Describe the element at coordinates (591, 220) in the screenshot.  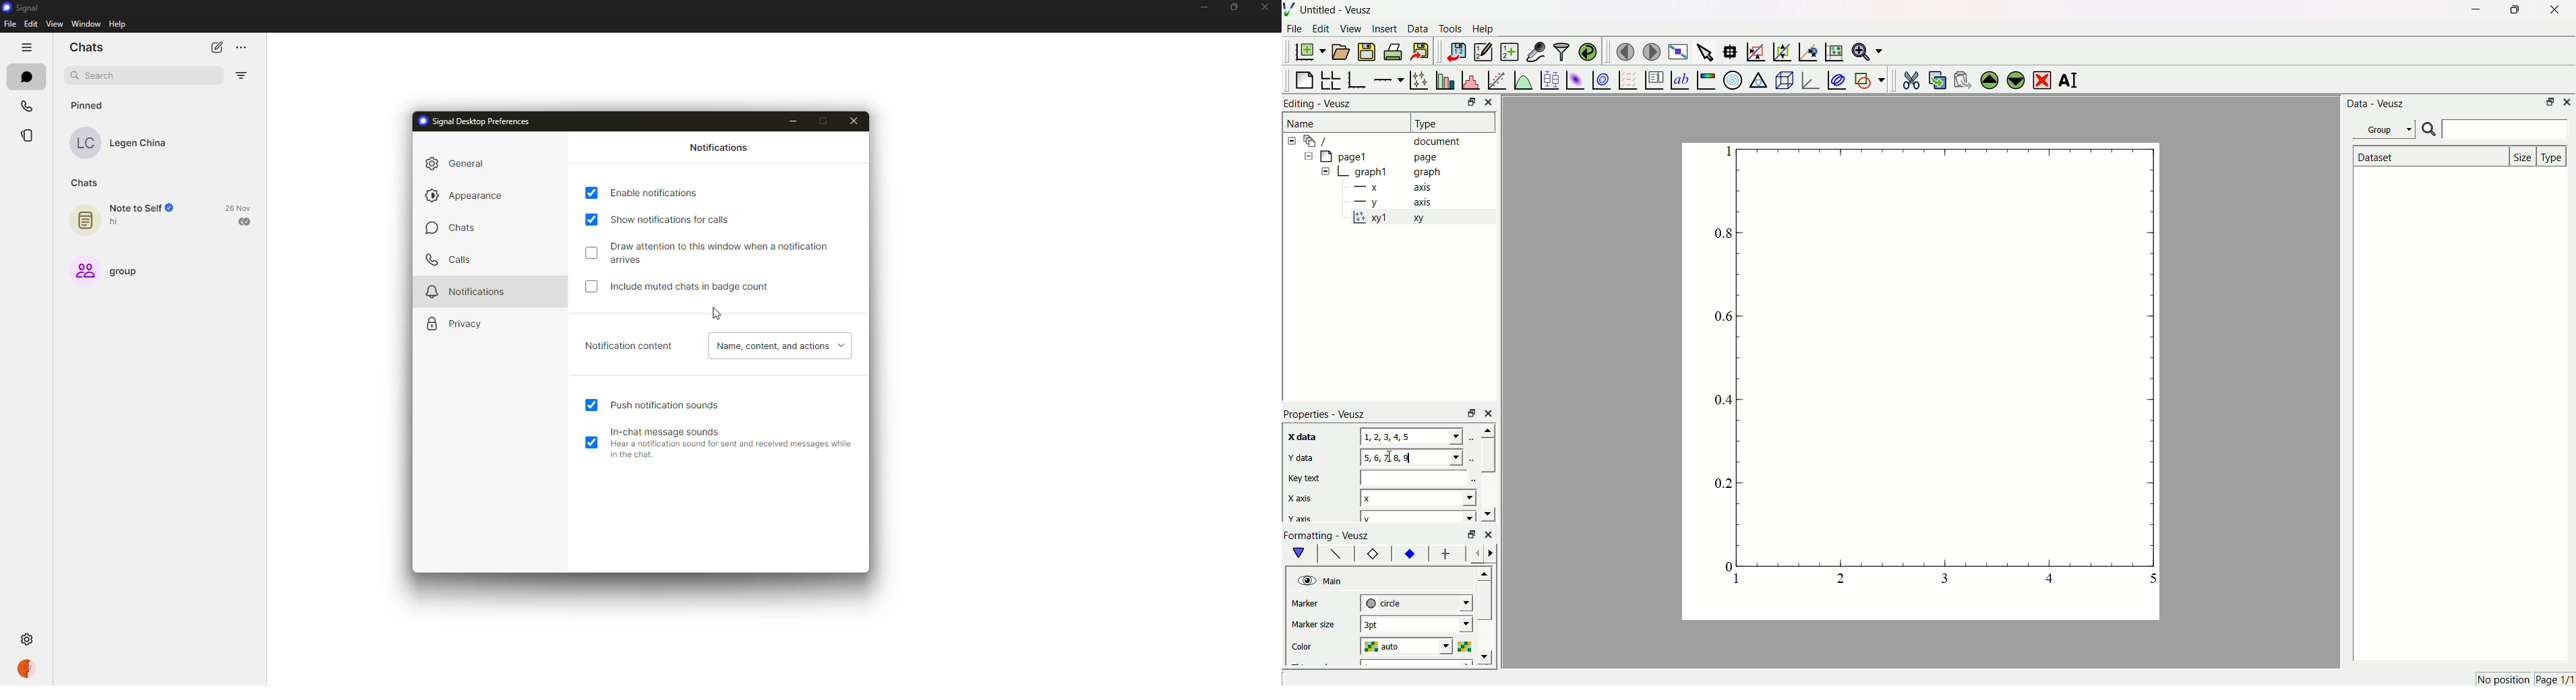
I see `enabled` at that location.